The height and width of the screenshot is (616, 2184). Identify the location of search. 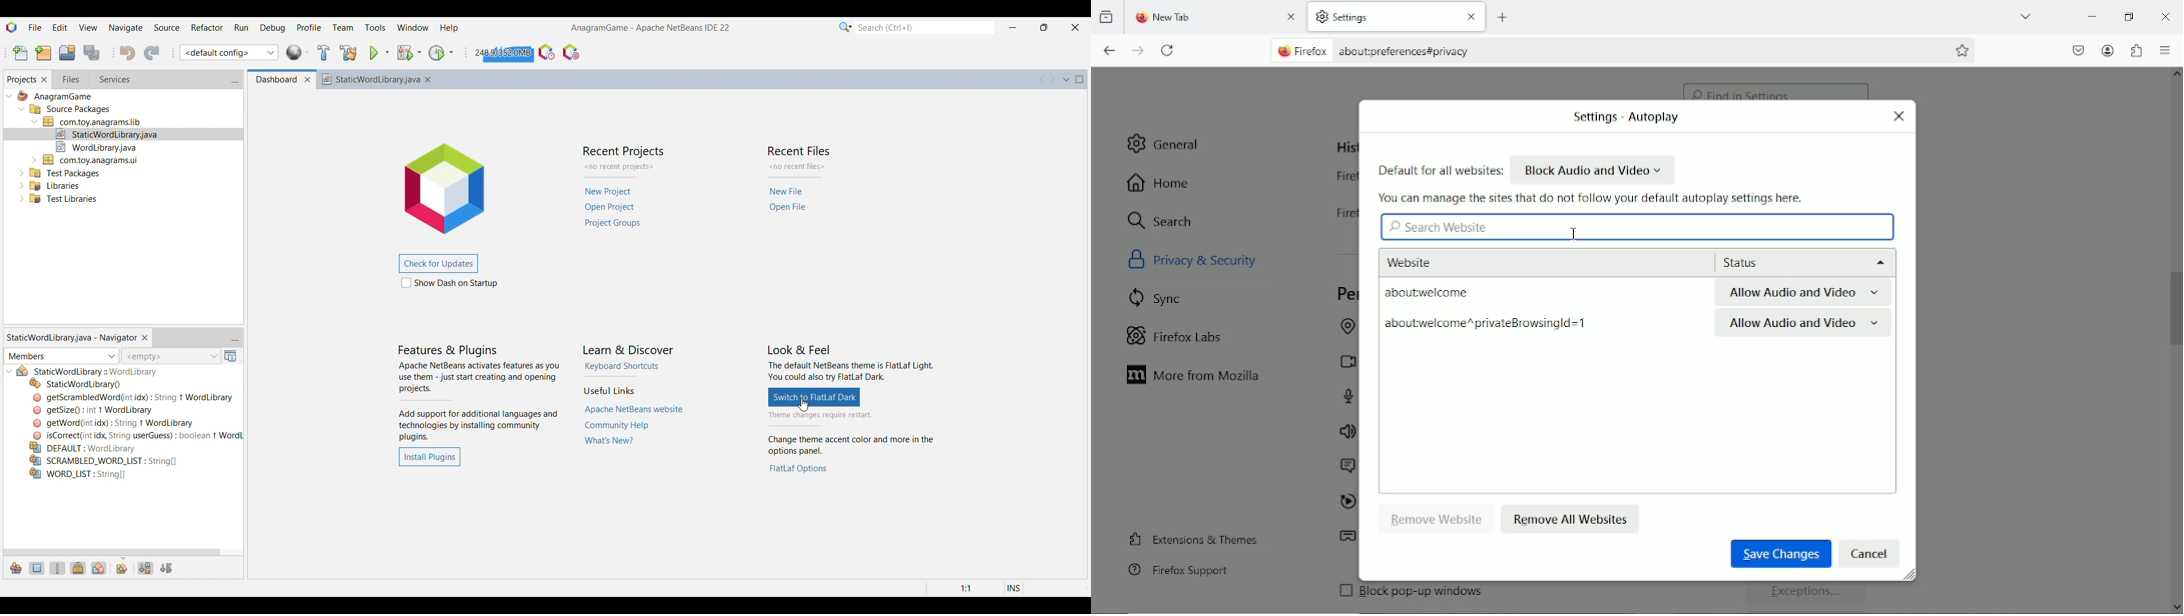
(1161, 220).